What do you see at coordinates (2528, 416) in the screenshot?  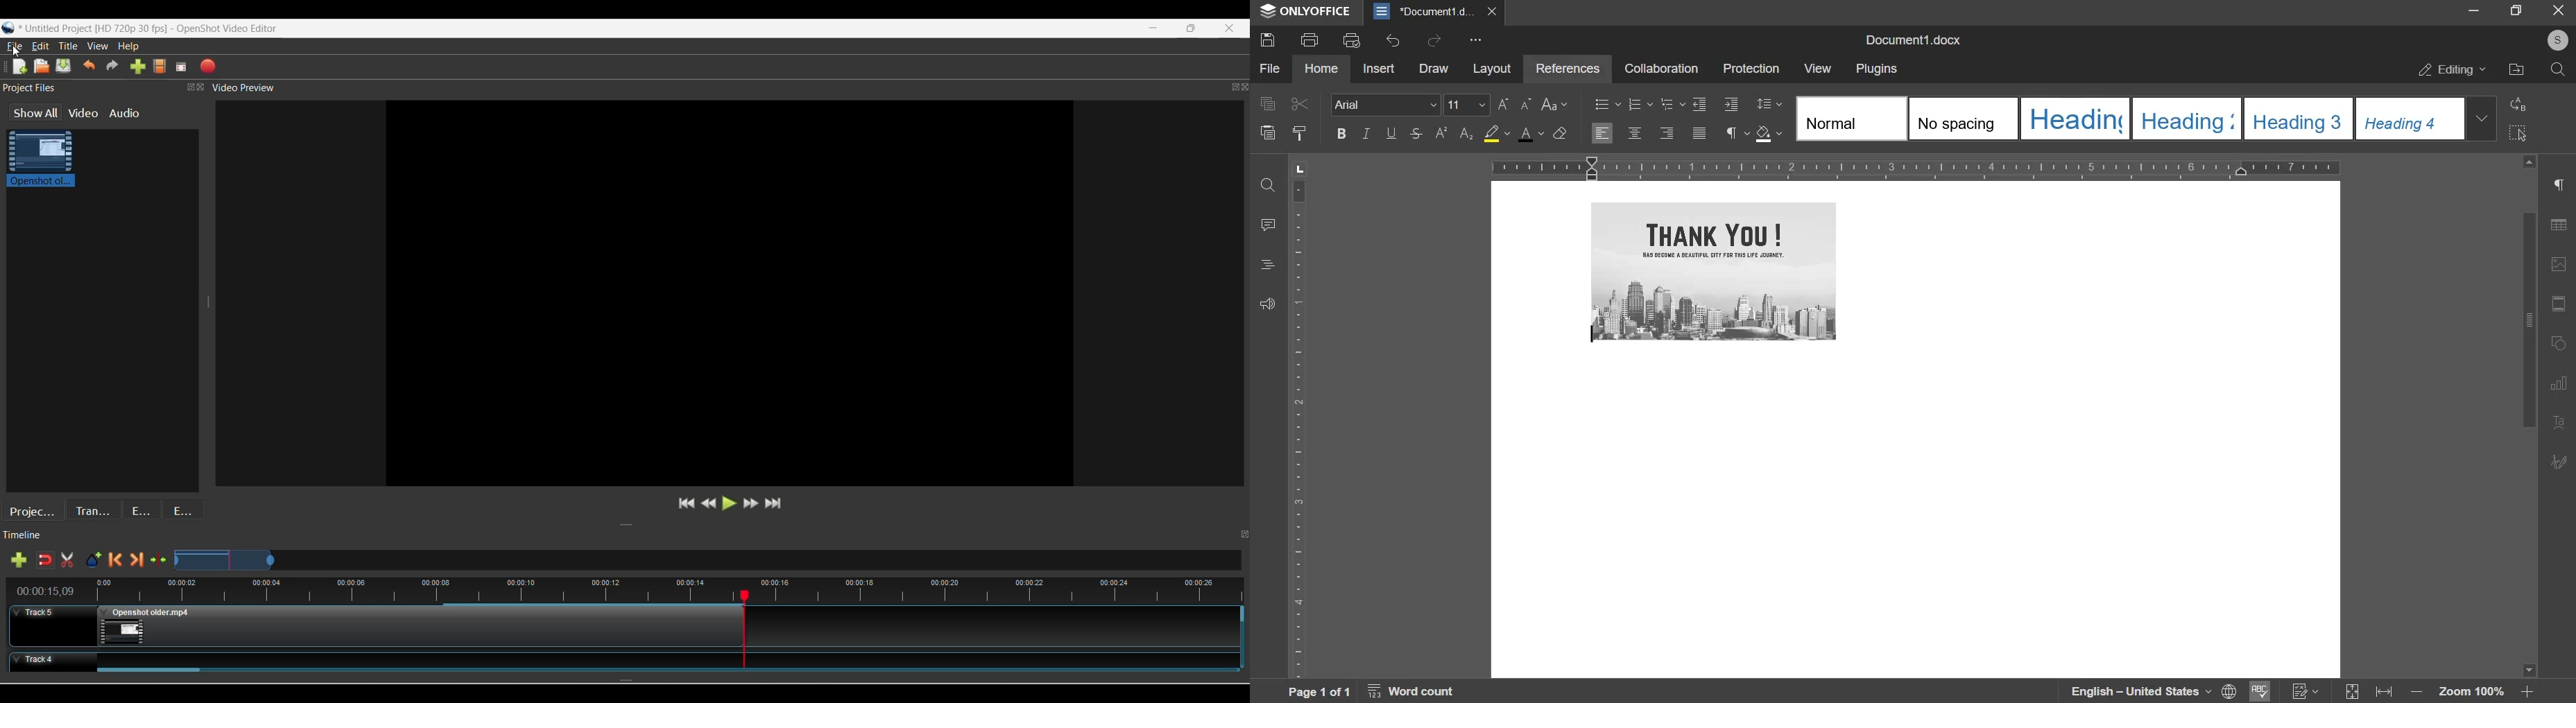 I see `vertical slider` at bounding box center [2528, 416].